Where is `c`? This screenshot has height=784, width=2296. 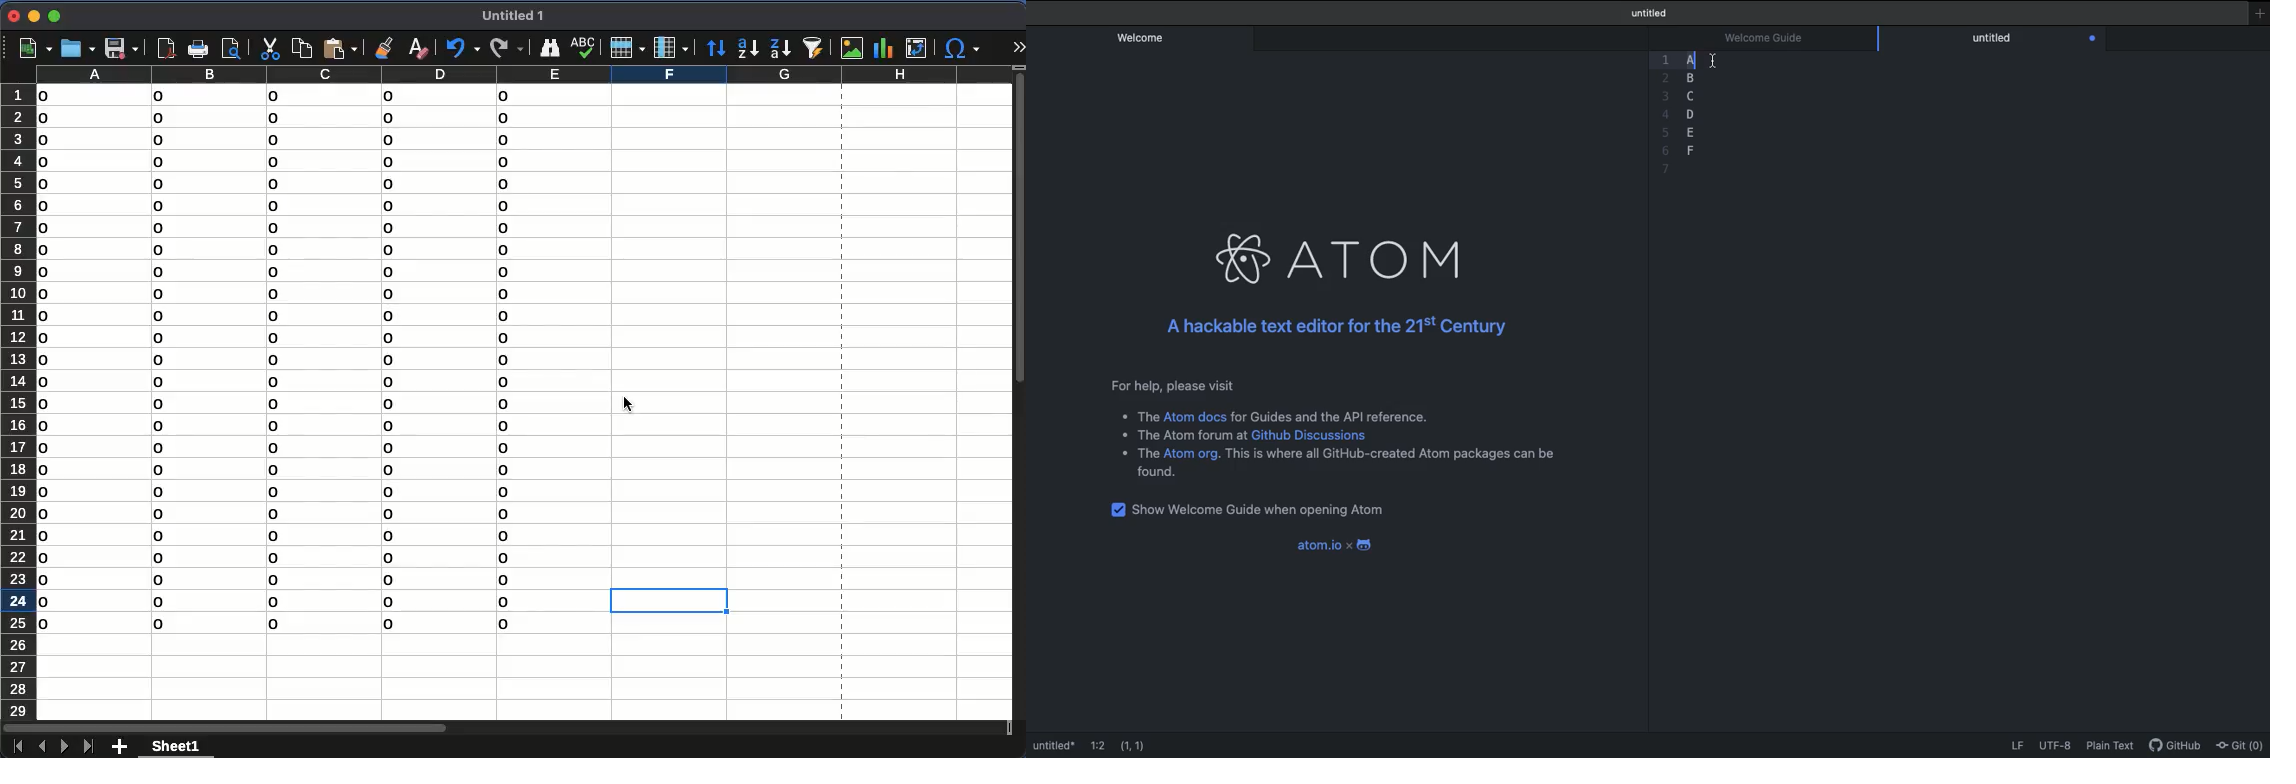 c is located at coordinates (1693, 94).